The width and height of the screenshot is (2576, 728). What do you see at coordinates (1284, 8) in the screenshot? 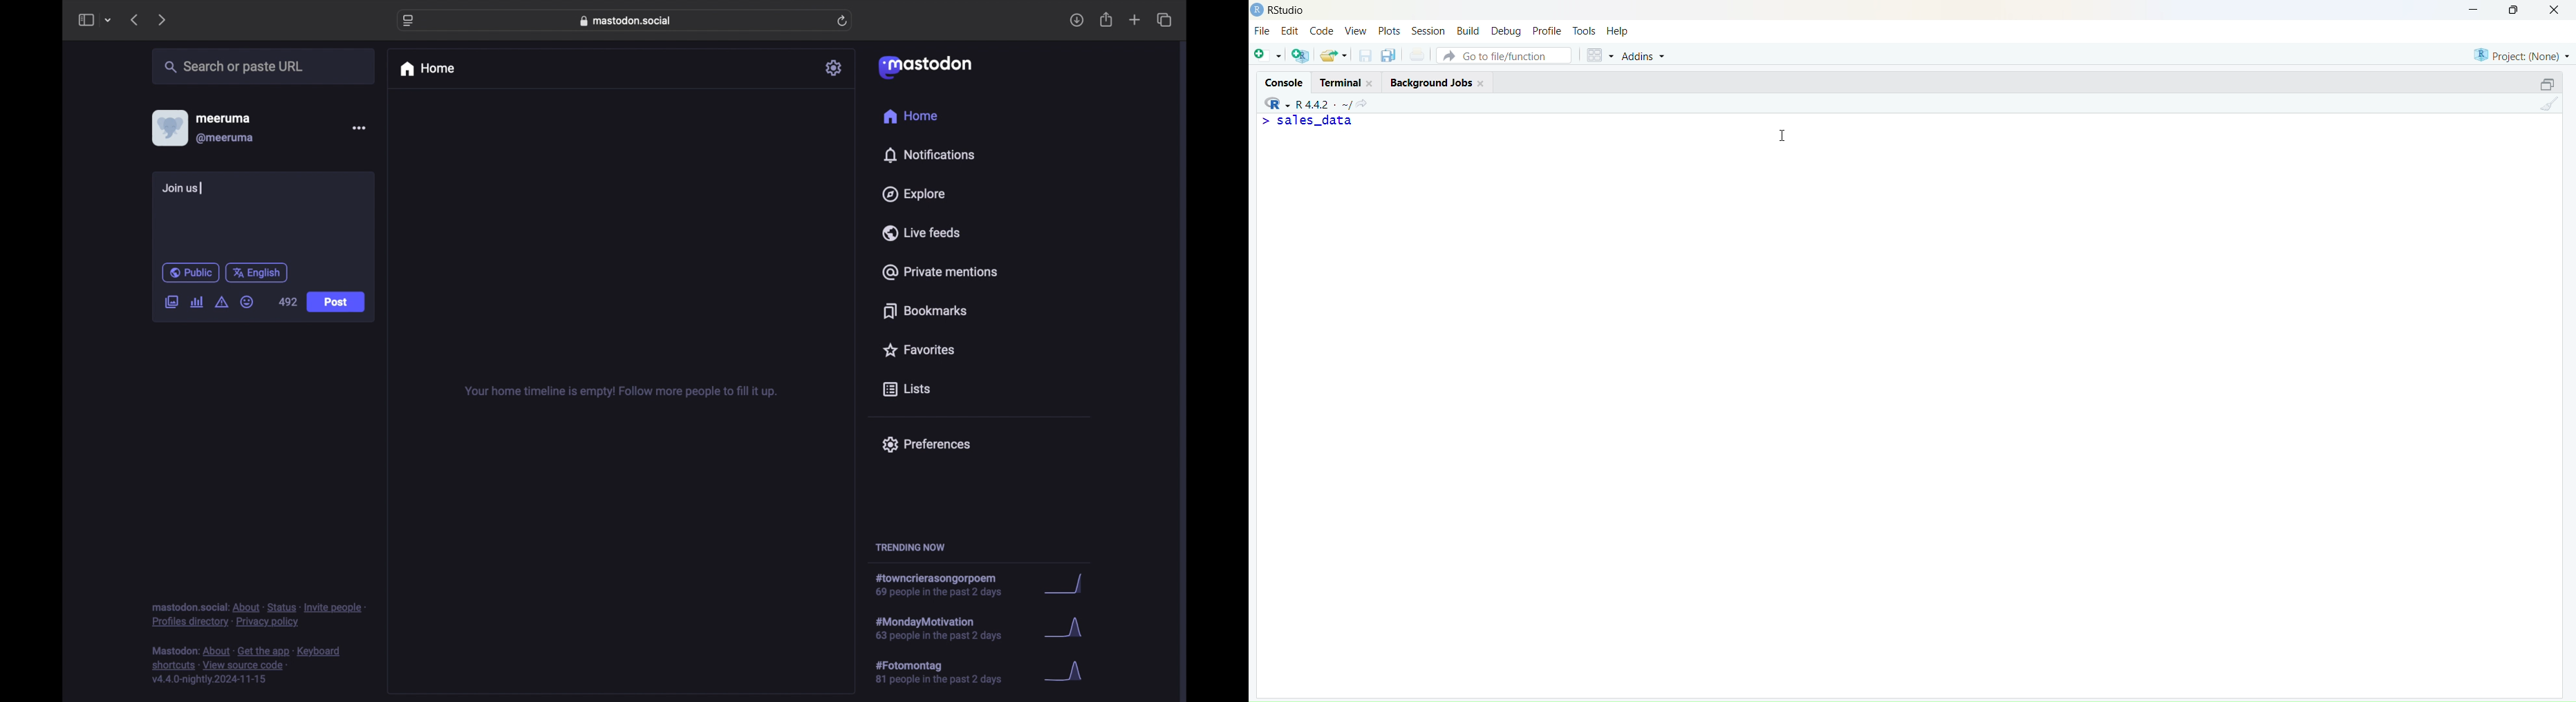
I see `) RStudio` at bounding box center [1284, 8].